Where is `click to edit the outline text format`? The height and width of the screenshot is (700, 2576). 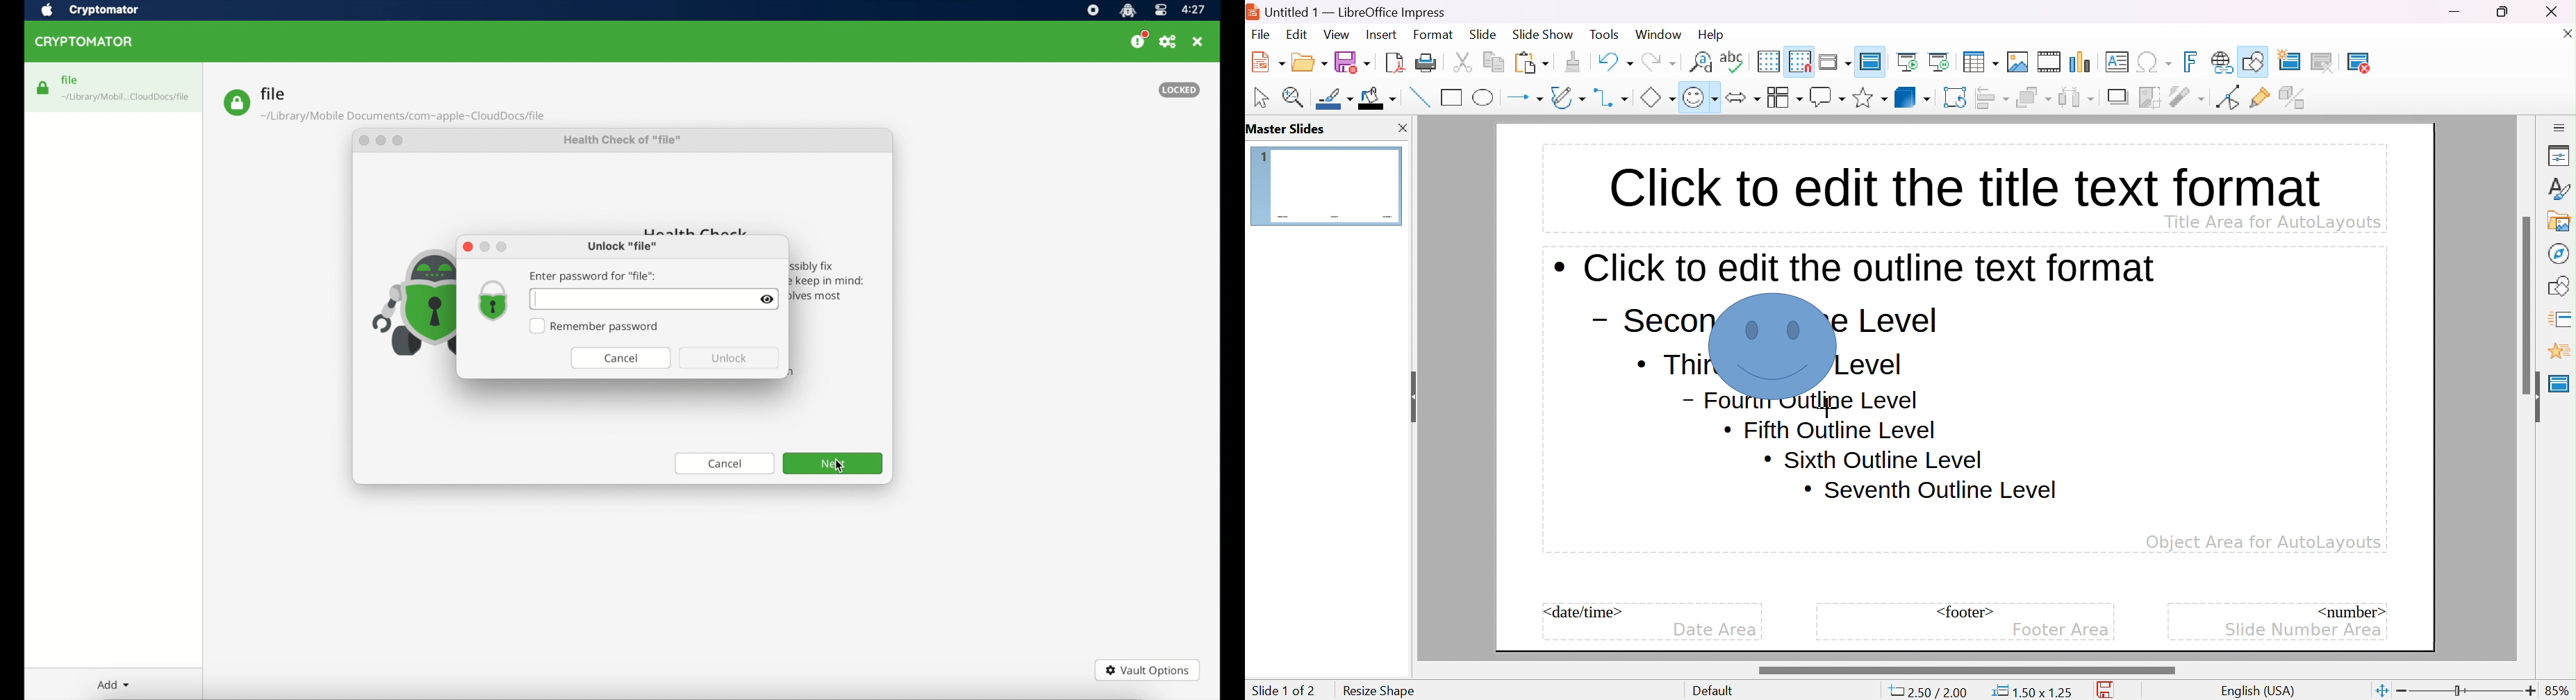 click to edit the outline text format is located at coordinates (1856, 267).